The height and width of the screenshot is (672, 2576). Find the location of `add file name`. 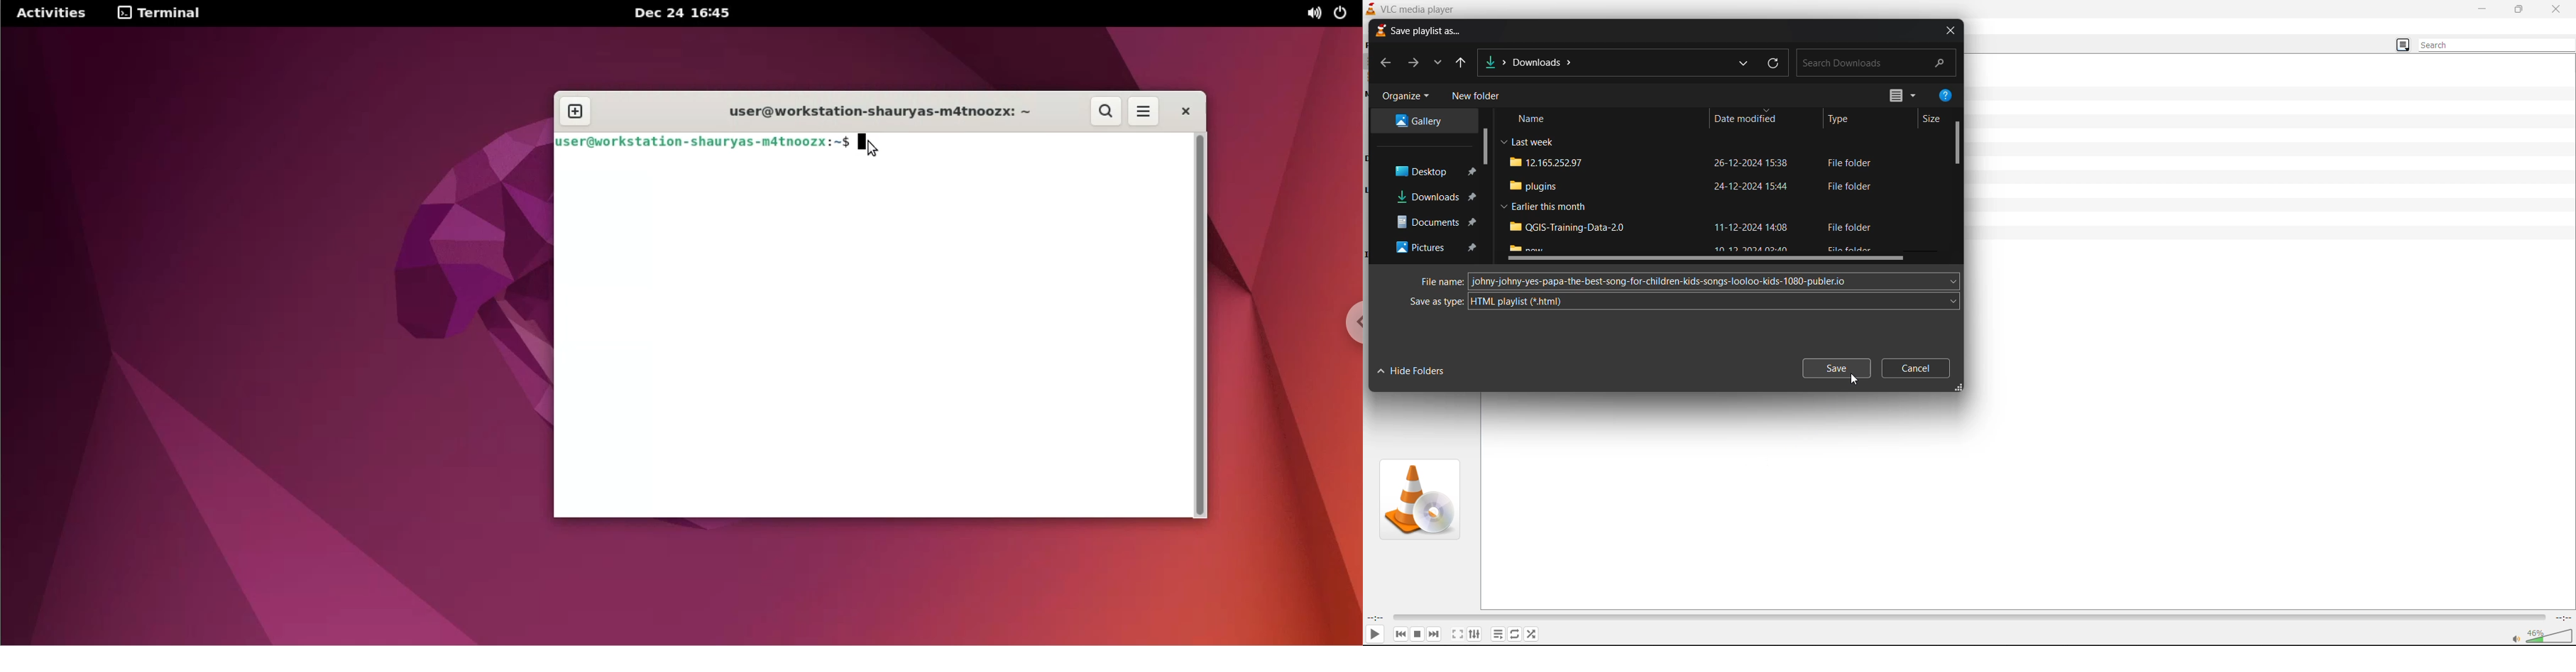

add file name is located at coordinates (1716, 281).